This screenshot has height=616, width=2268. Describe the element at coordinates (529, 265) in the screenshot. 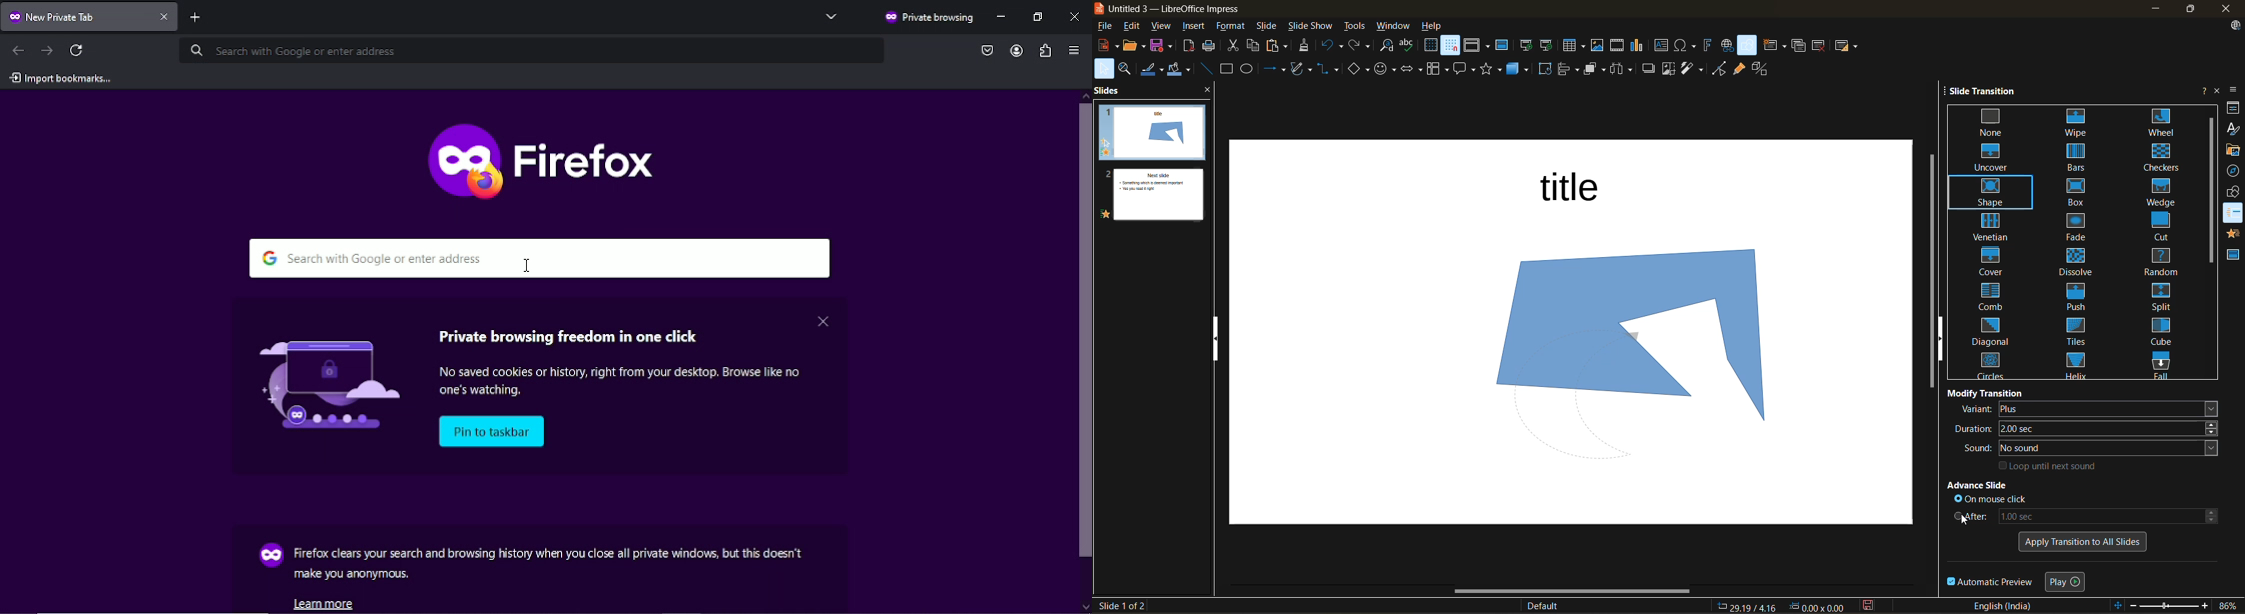

I see `cursor` at that location.